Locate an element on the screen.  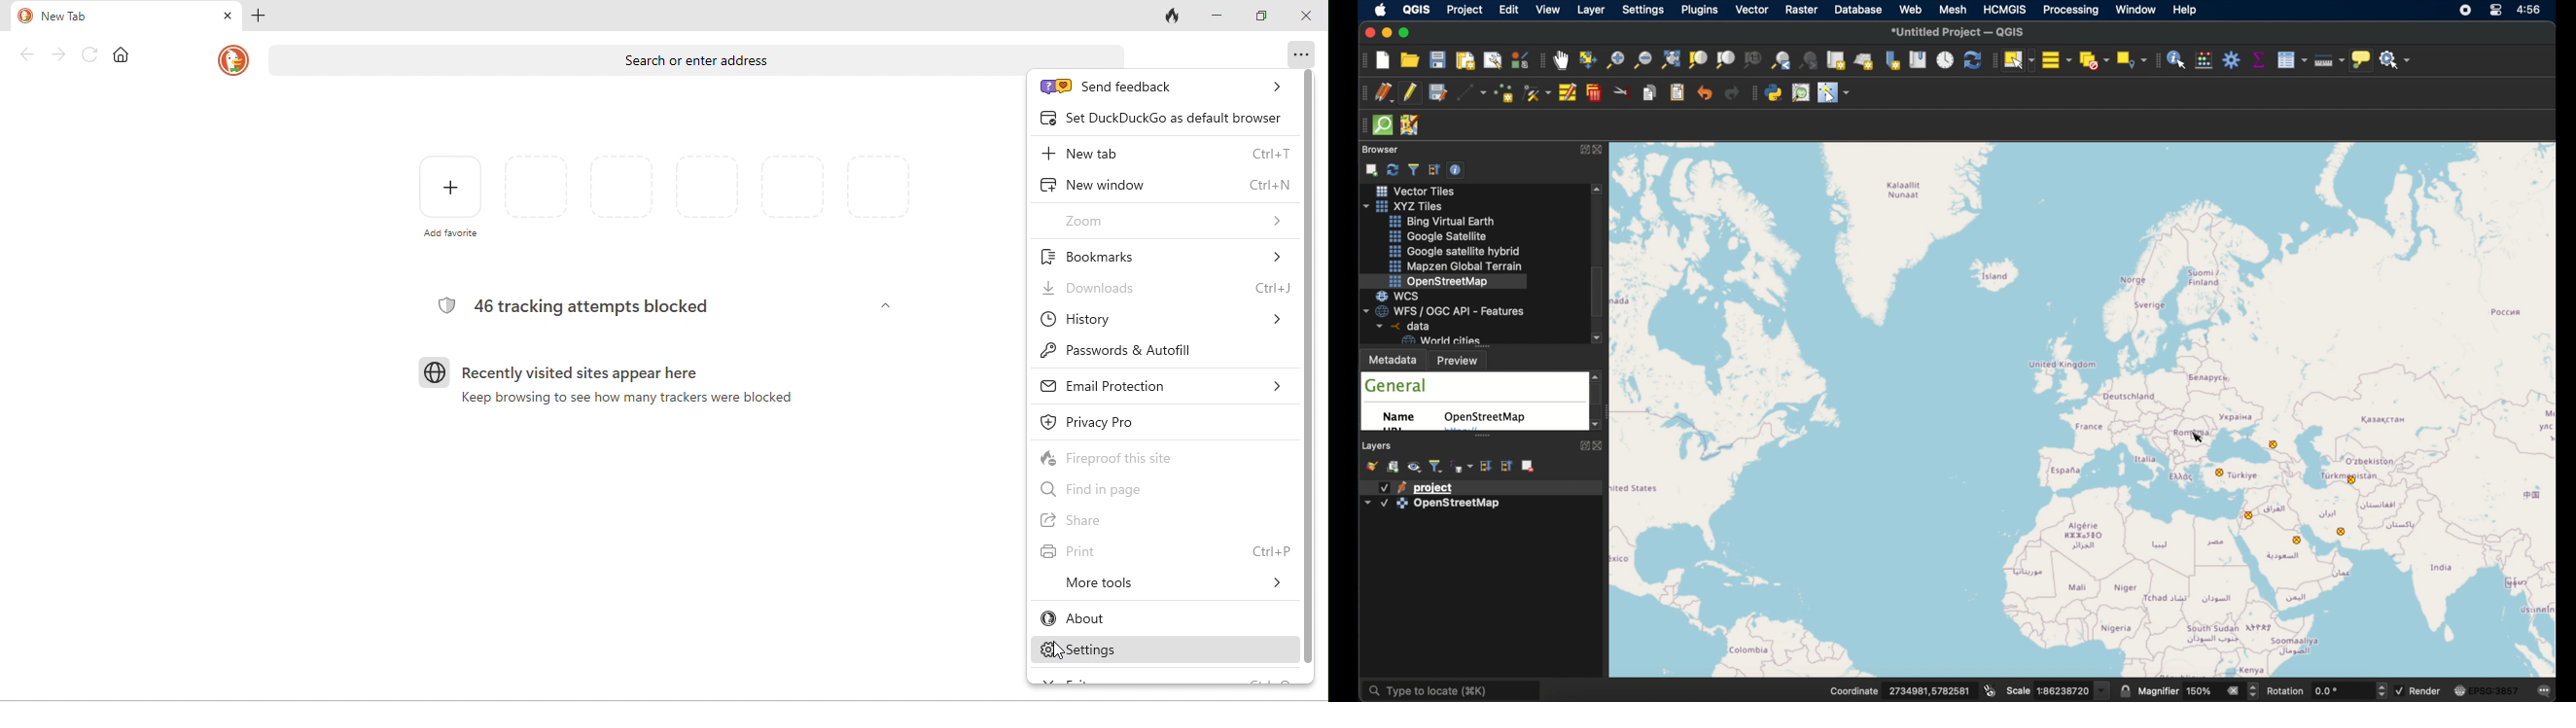
lock scale is located at coordinates (2126, 690).